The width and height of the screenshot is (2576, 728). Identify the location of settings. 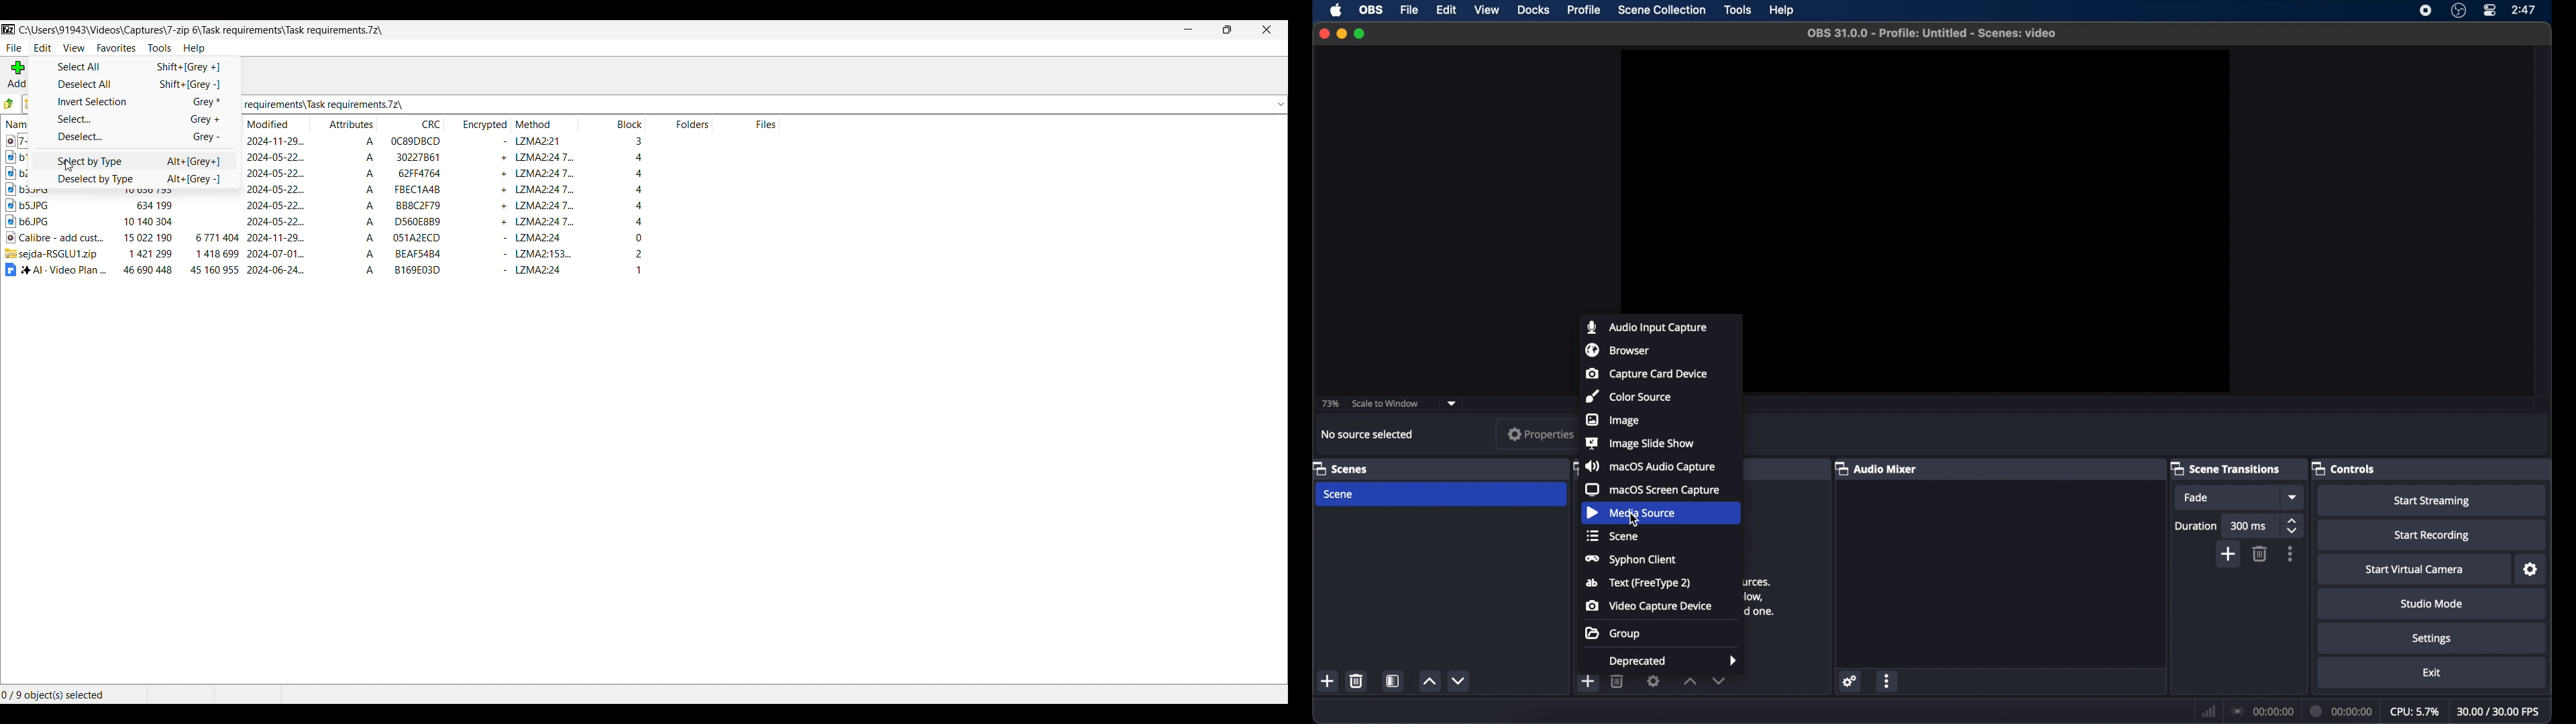
(2530, 570).